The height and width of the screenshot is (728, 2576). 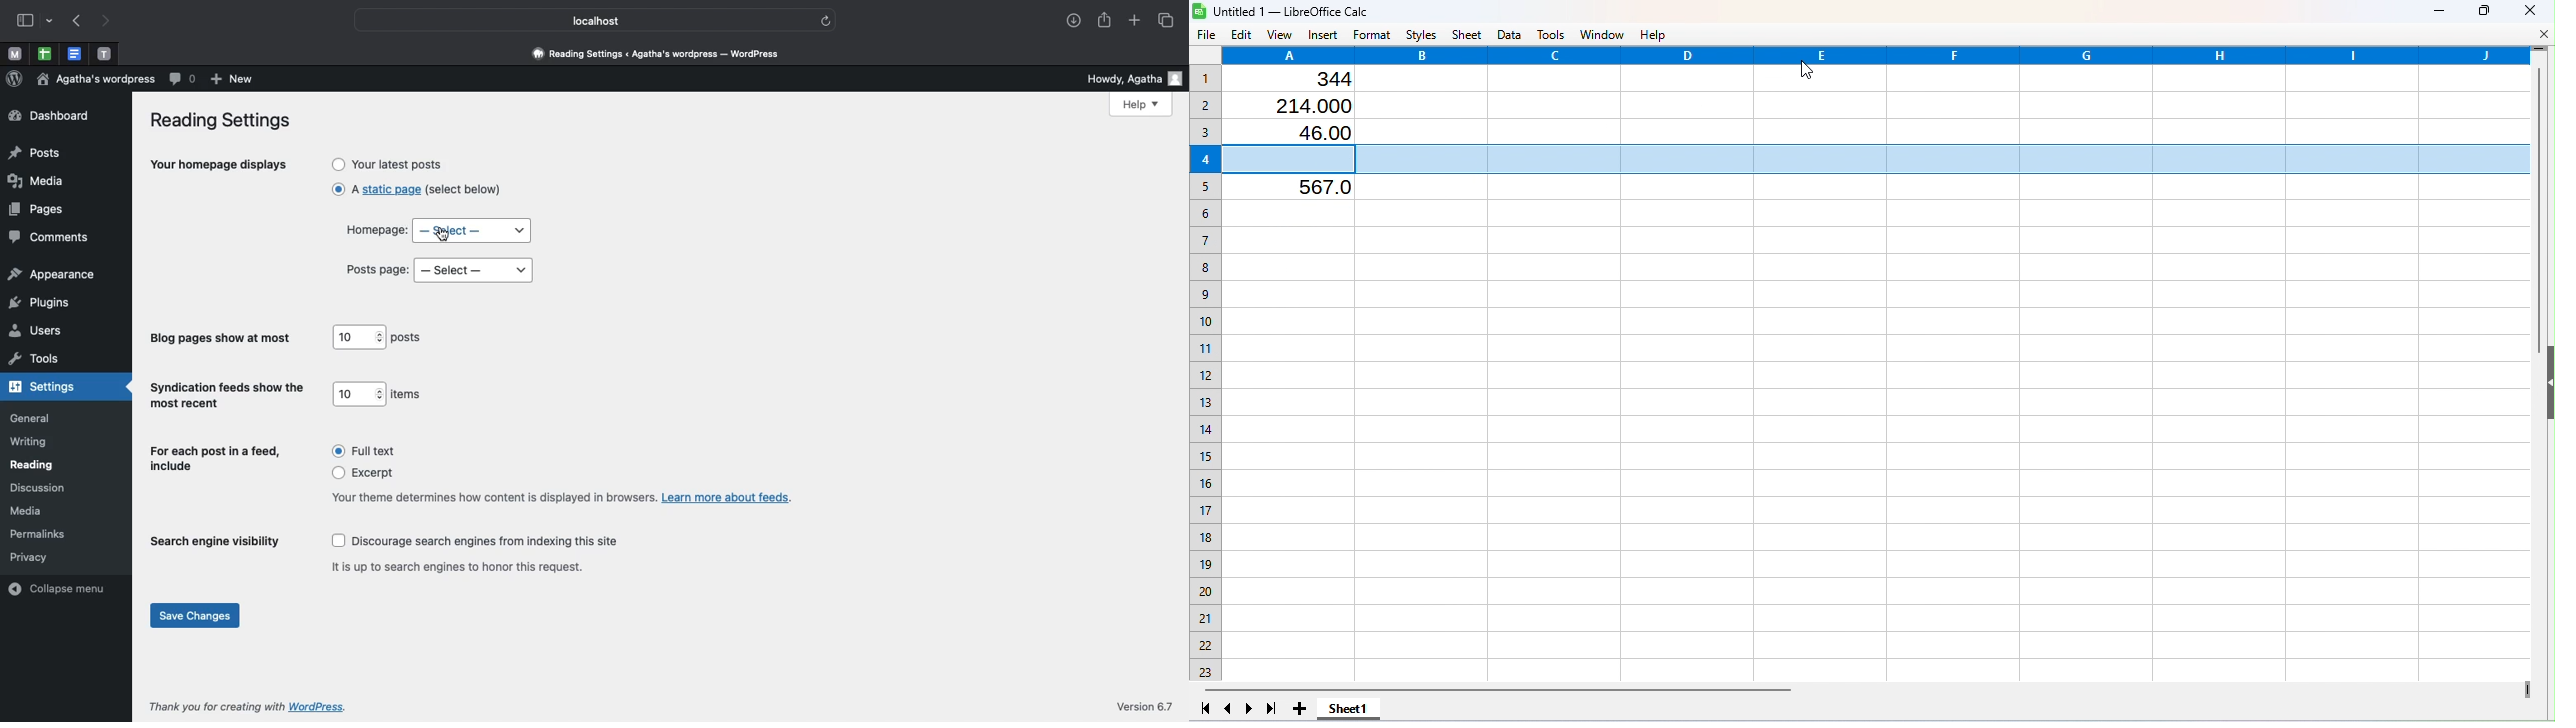 What do you see at coordinates (1135, 18) in the screenshot?
I see `Add new tab` at bounding box center [1135, 18].